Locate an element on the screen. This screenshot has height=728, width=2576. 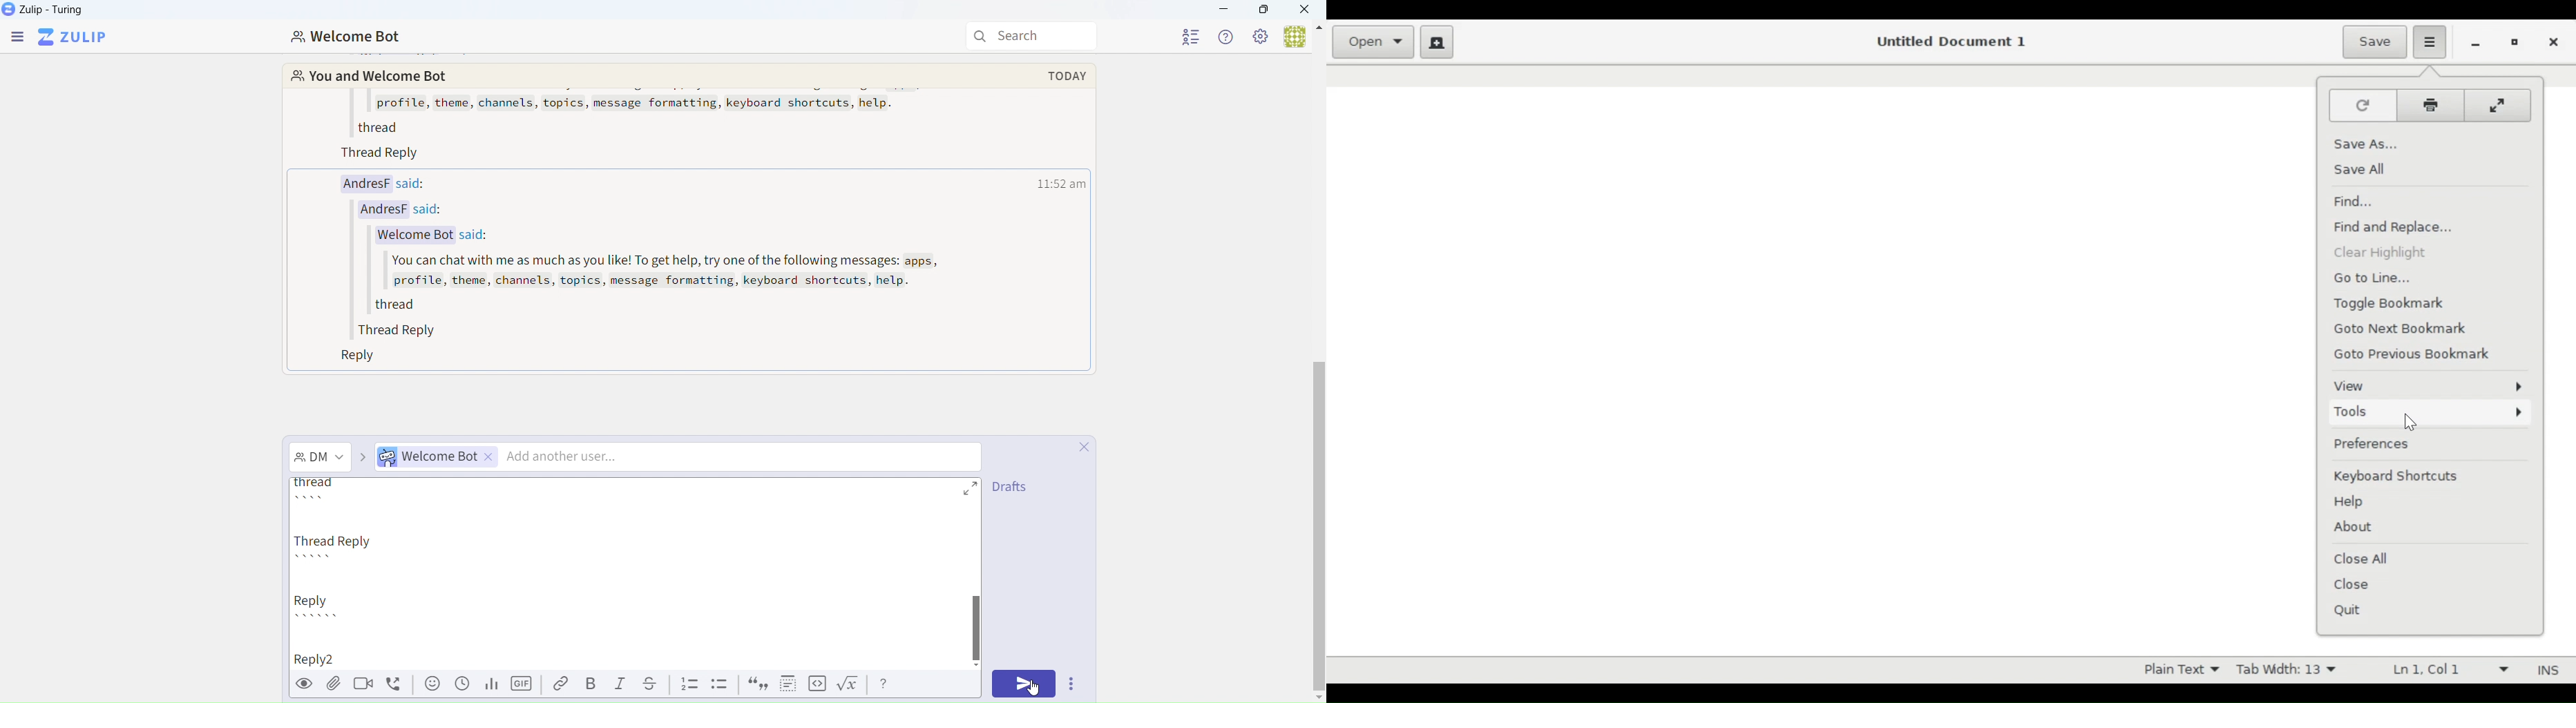
Italic is located at coordinates (622, 684).